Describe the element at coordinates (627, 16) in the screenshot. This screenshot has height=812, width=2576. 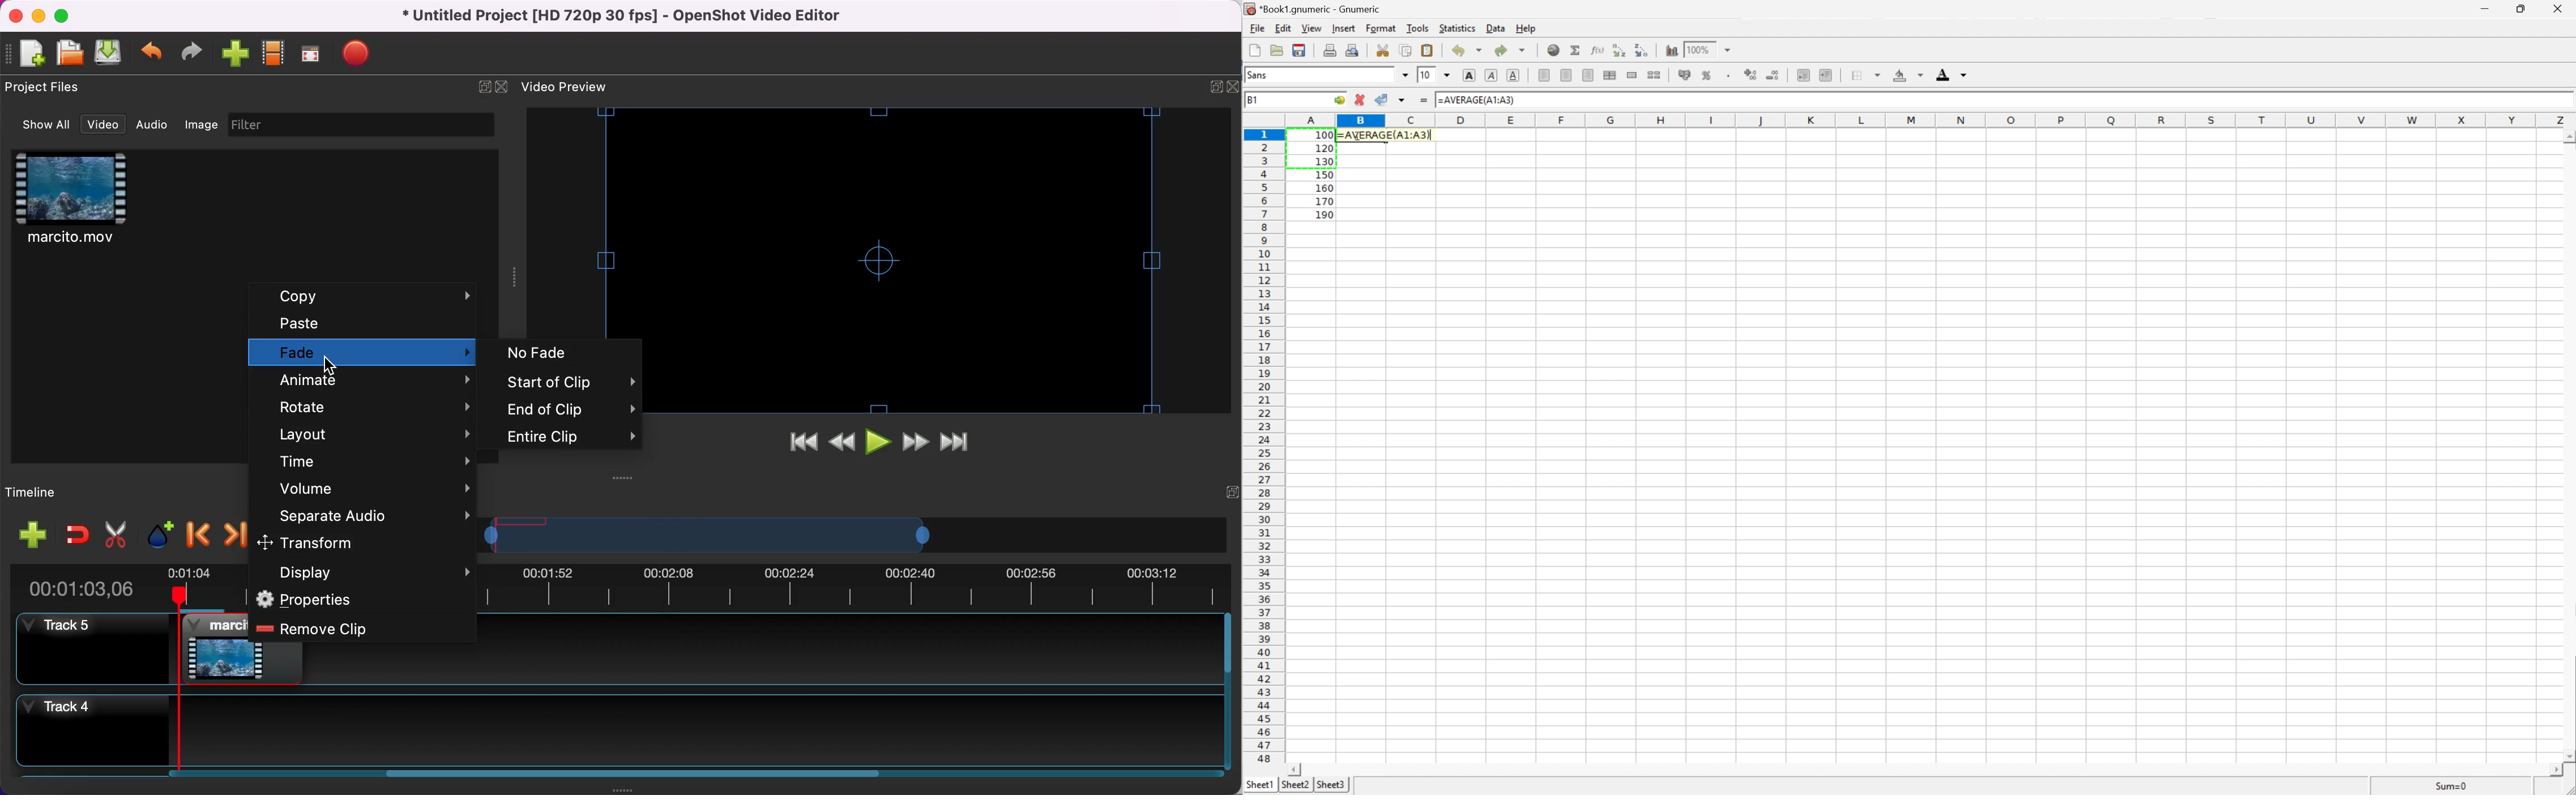
I see `title - Untitled Project [HD 720p 30 fps) - OpenShot Video Editor` at that location.